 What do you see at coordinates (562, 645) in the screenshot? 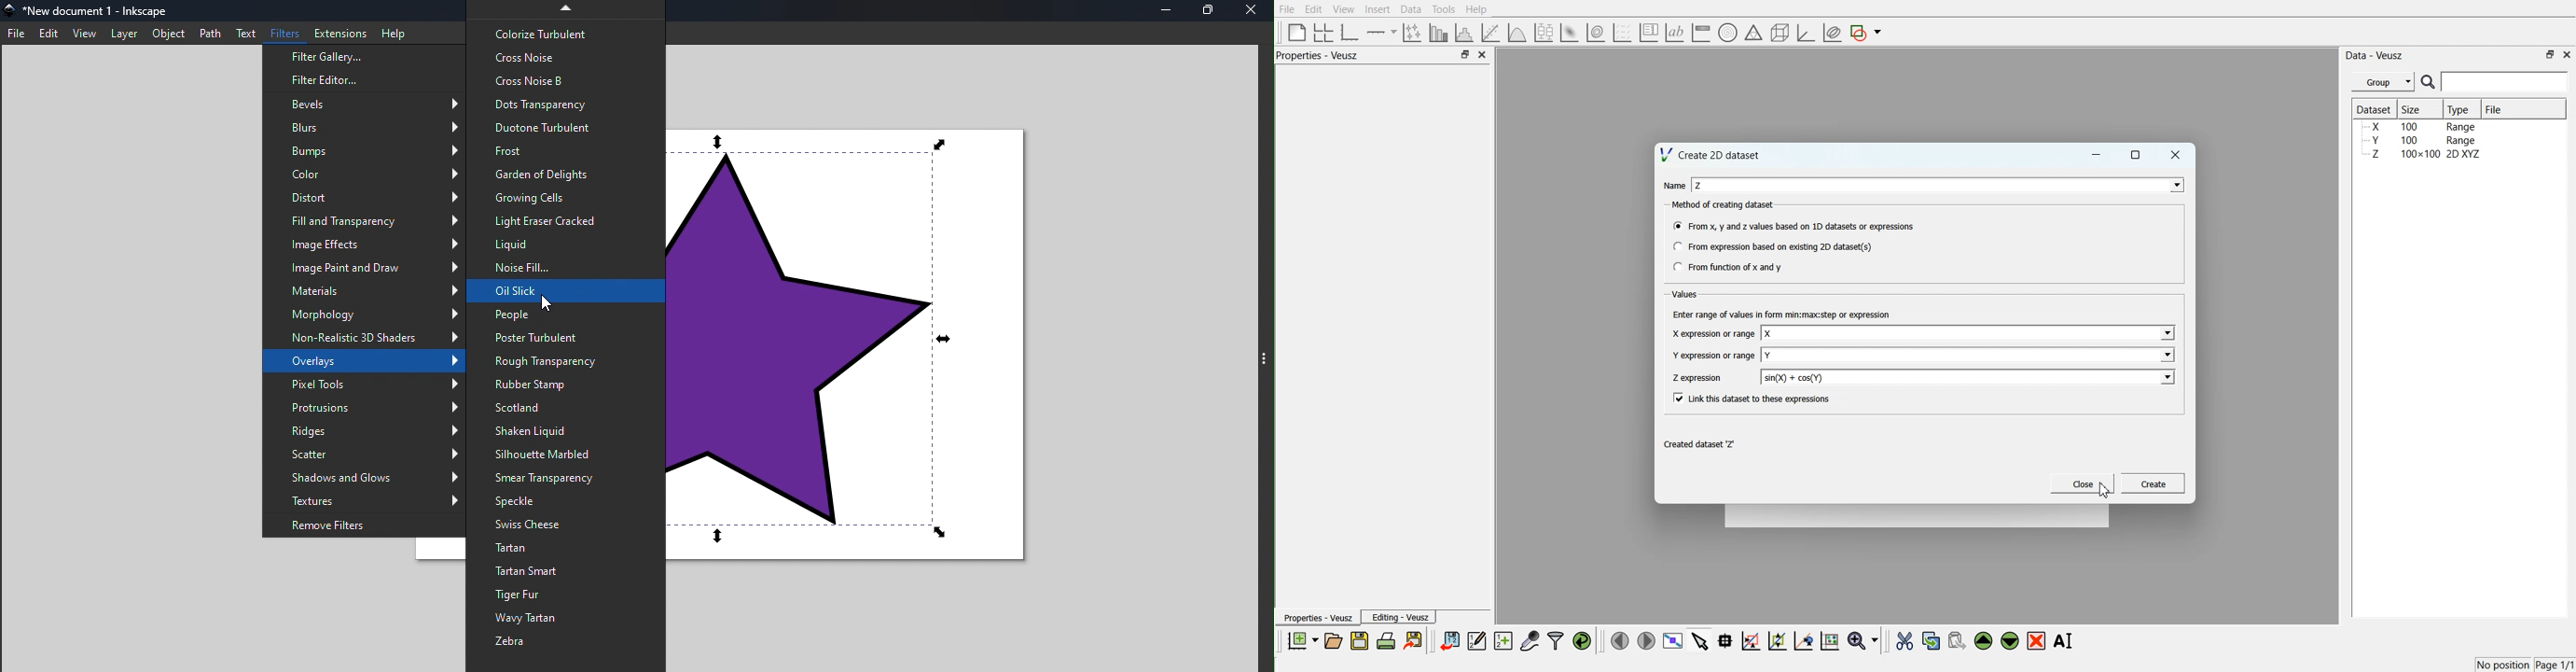
I see `Zebra` at bounding box center [562, 645].